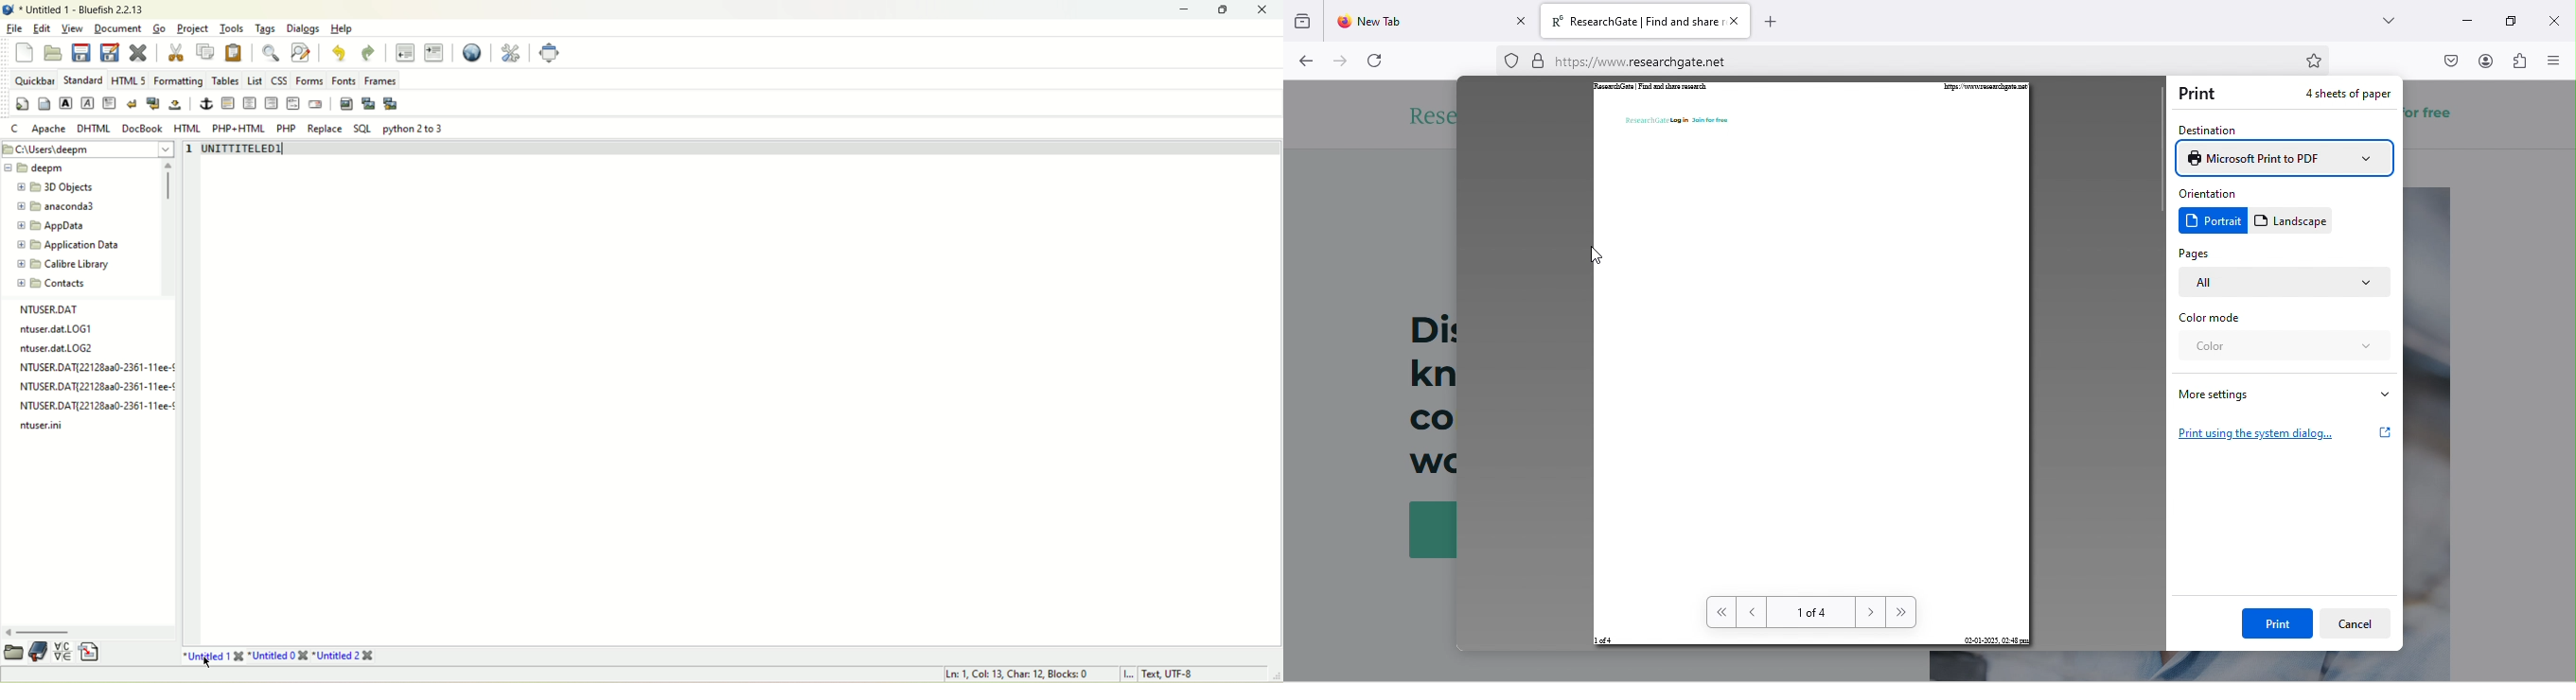 The width and height of the screenshot is (2576, 700). Describe the element at coordinates (205, 104) in the screenshot. I see `anchor` at that location.